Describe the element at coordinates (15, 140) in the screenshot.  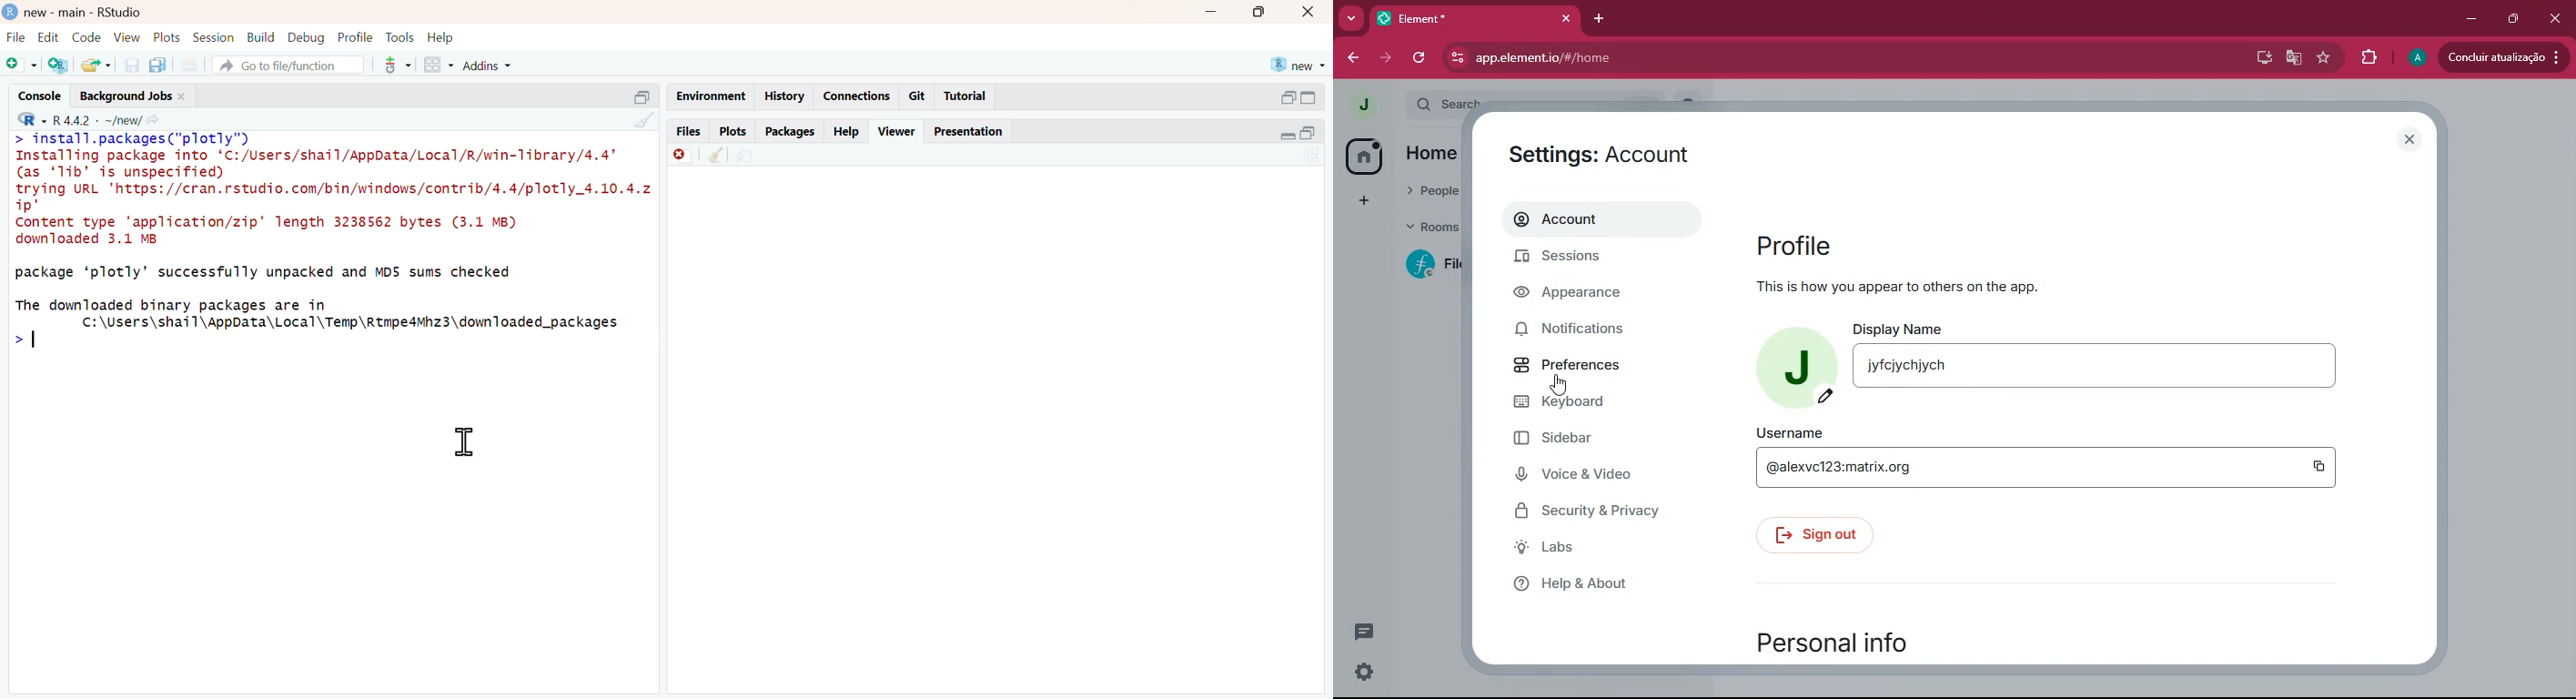
I see `prompt cursor` at that location.